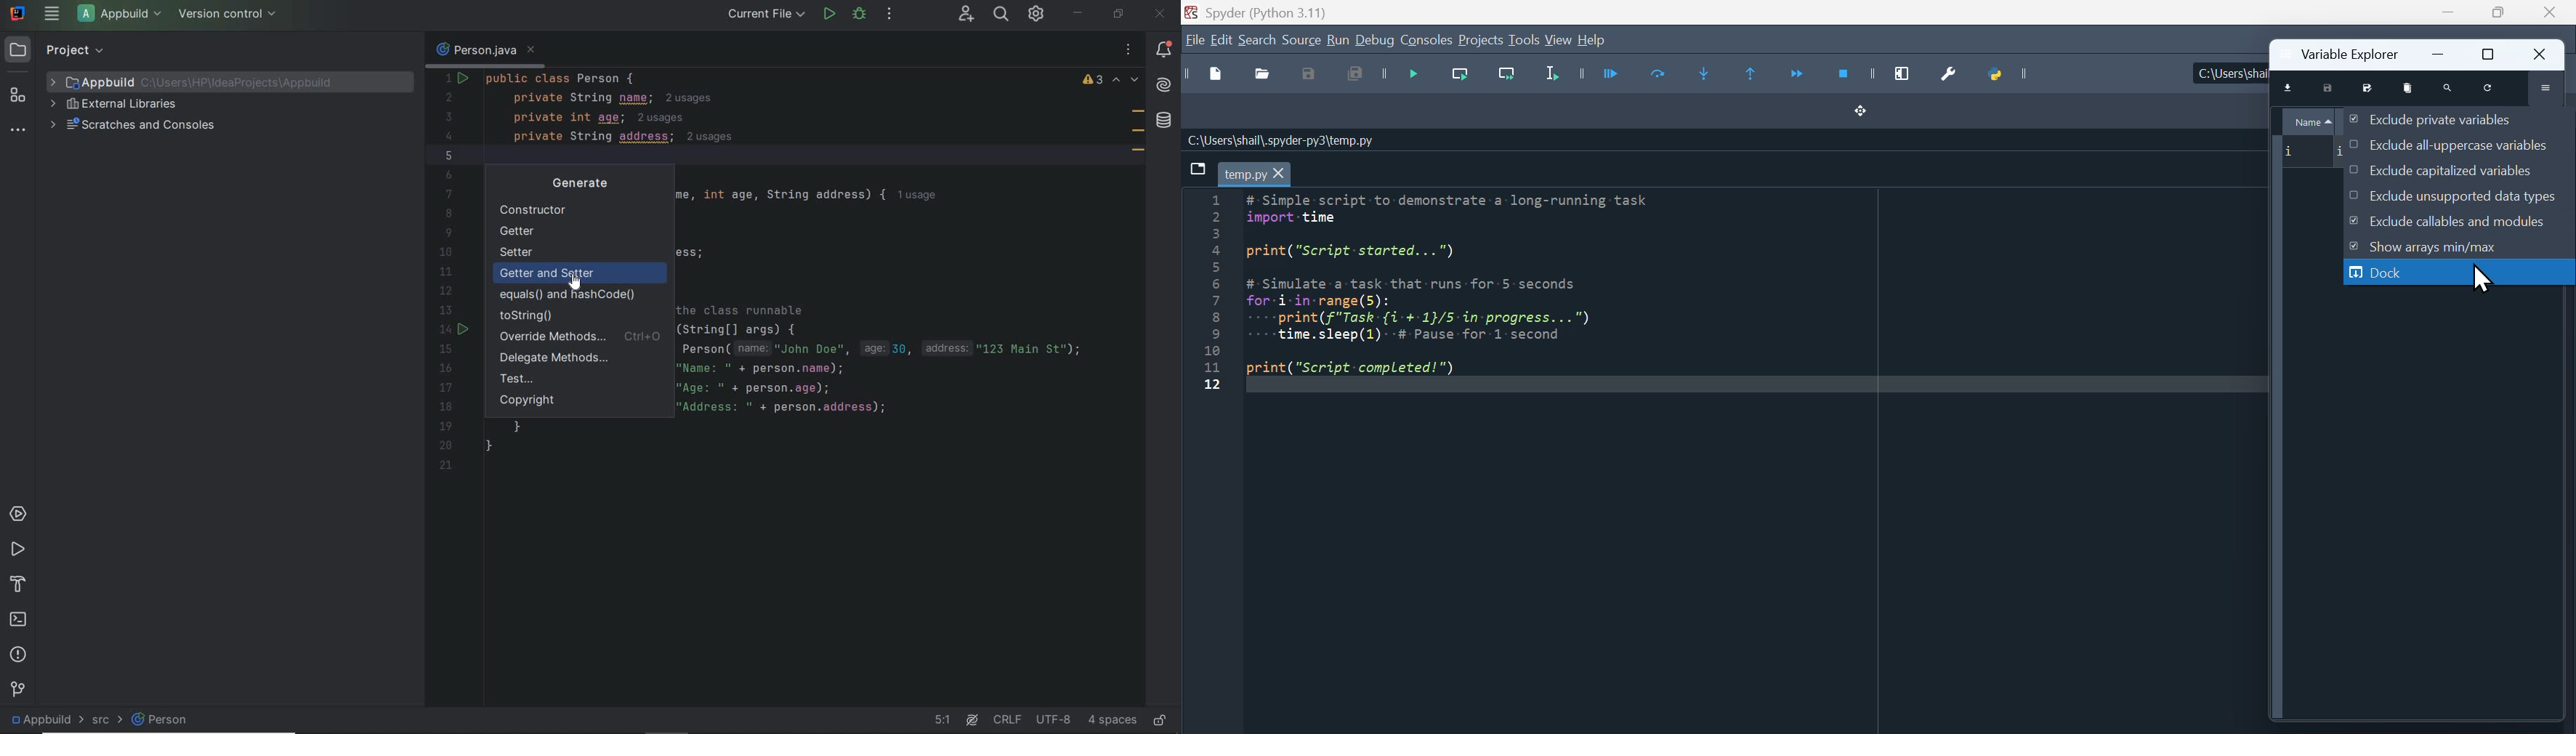  I want to click on Preferences, so click(1944, 75).